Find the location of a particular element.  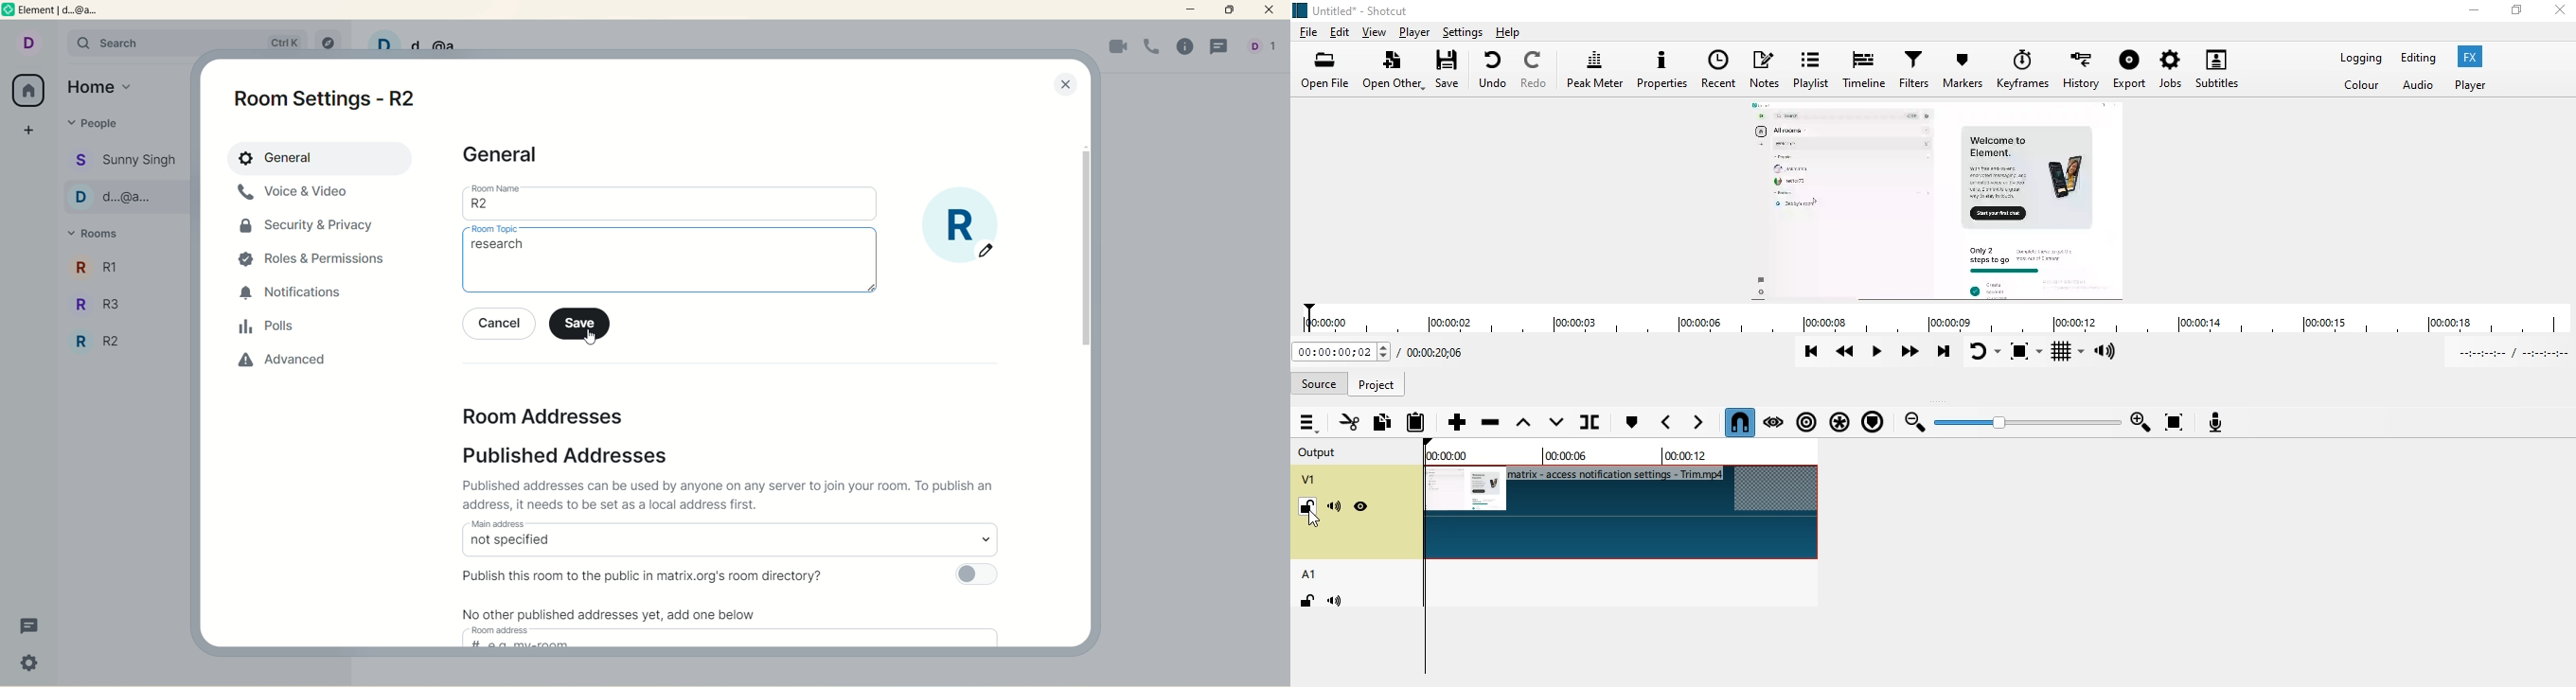

minimise is located at coordinates (2476, 8).